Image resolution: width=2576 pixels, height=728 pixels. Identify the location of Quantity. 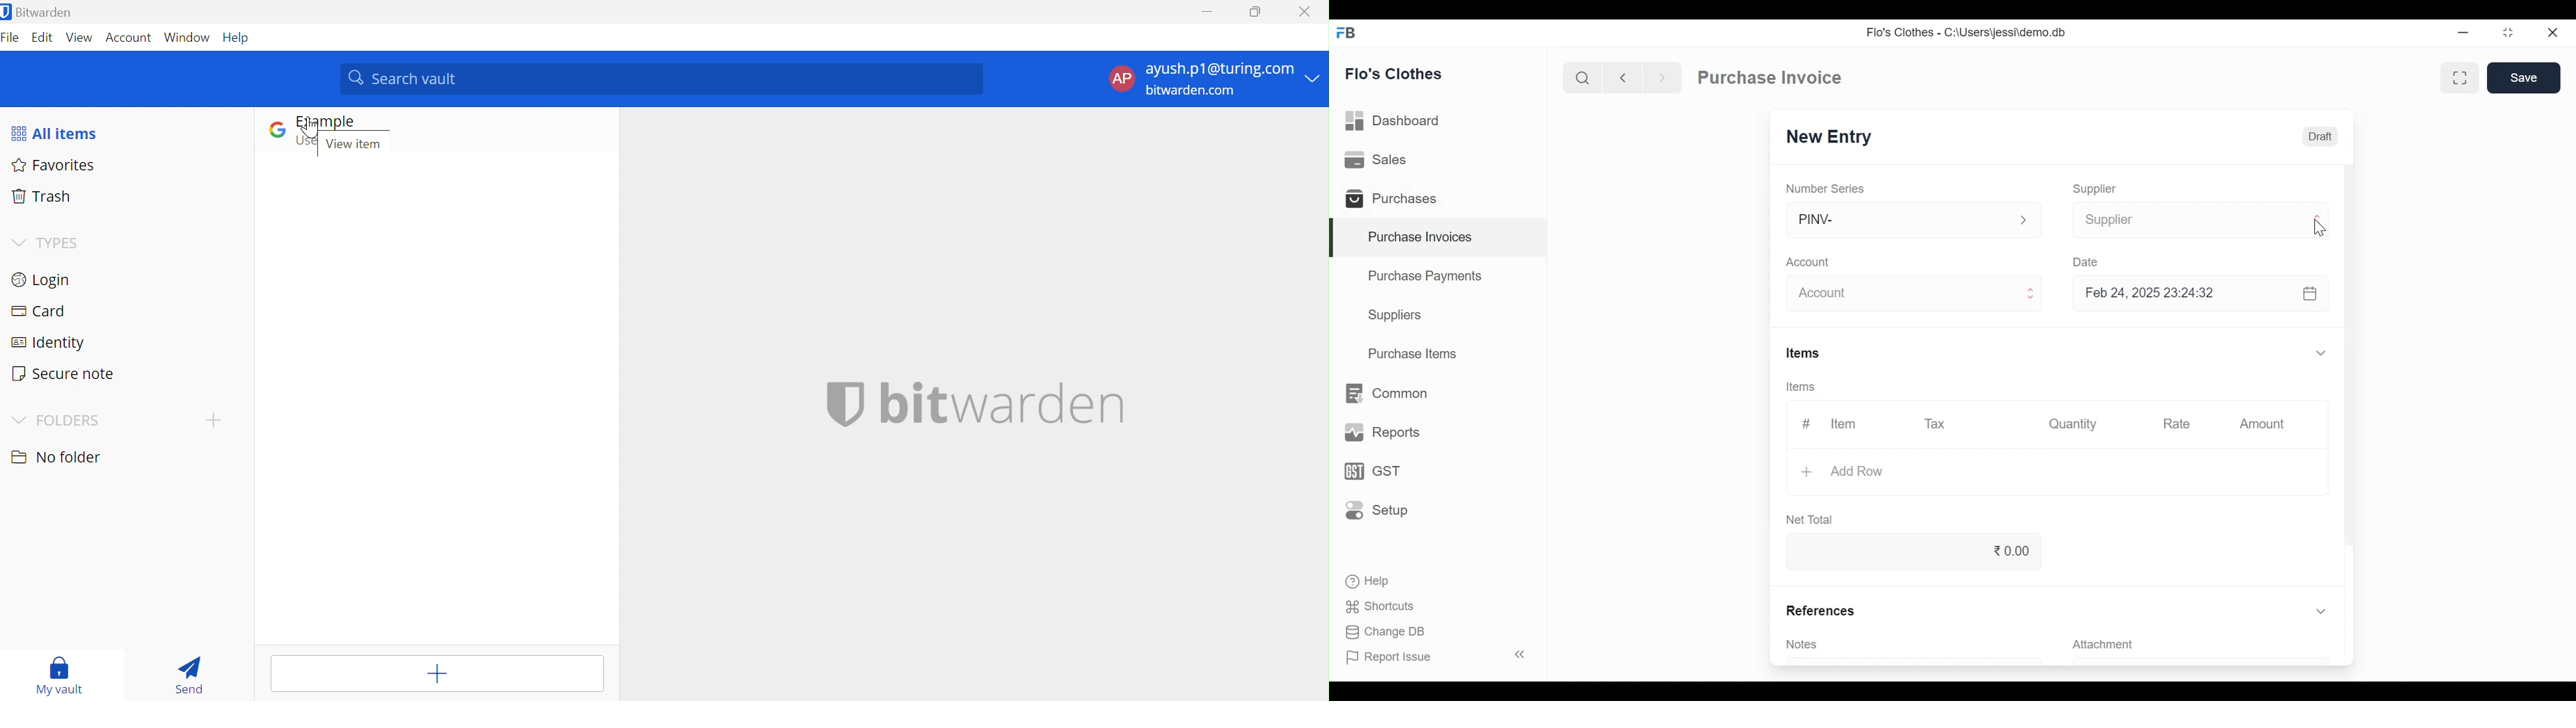
(2075, 424).